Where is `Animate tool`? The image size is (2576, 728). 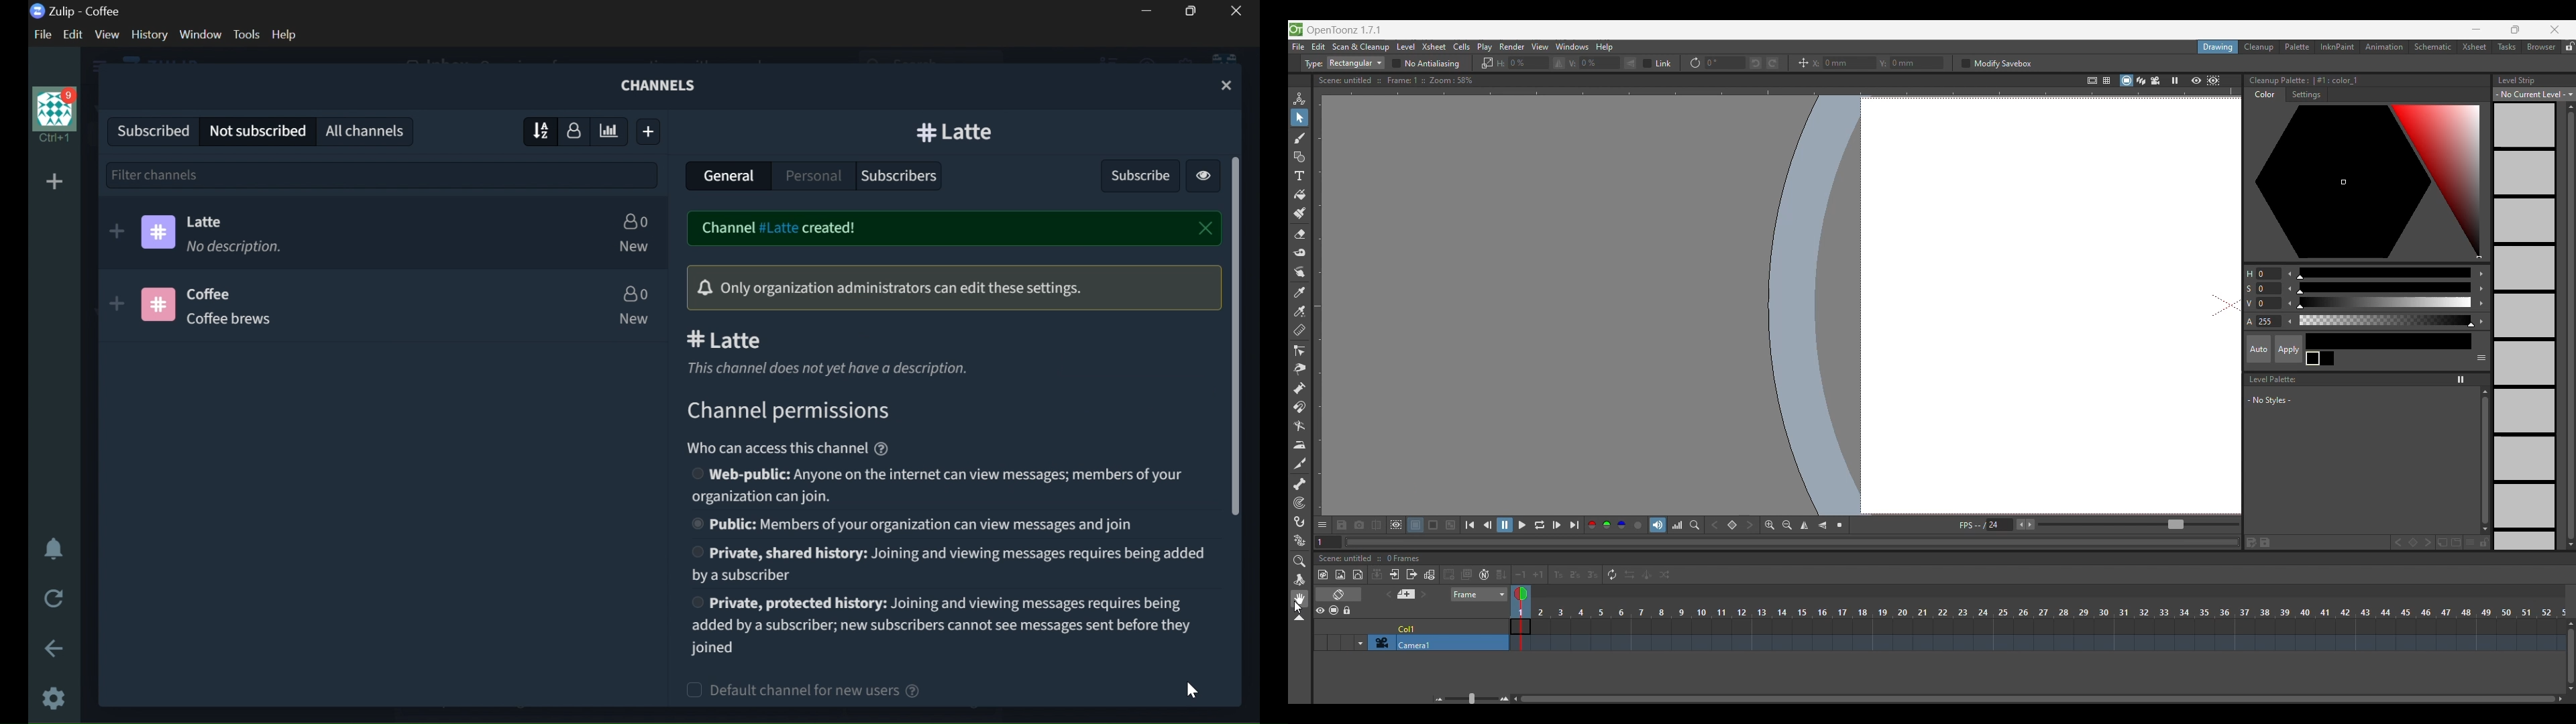
Animate tool is located at coordinates (1299, 99).